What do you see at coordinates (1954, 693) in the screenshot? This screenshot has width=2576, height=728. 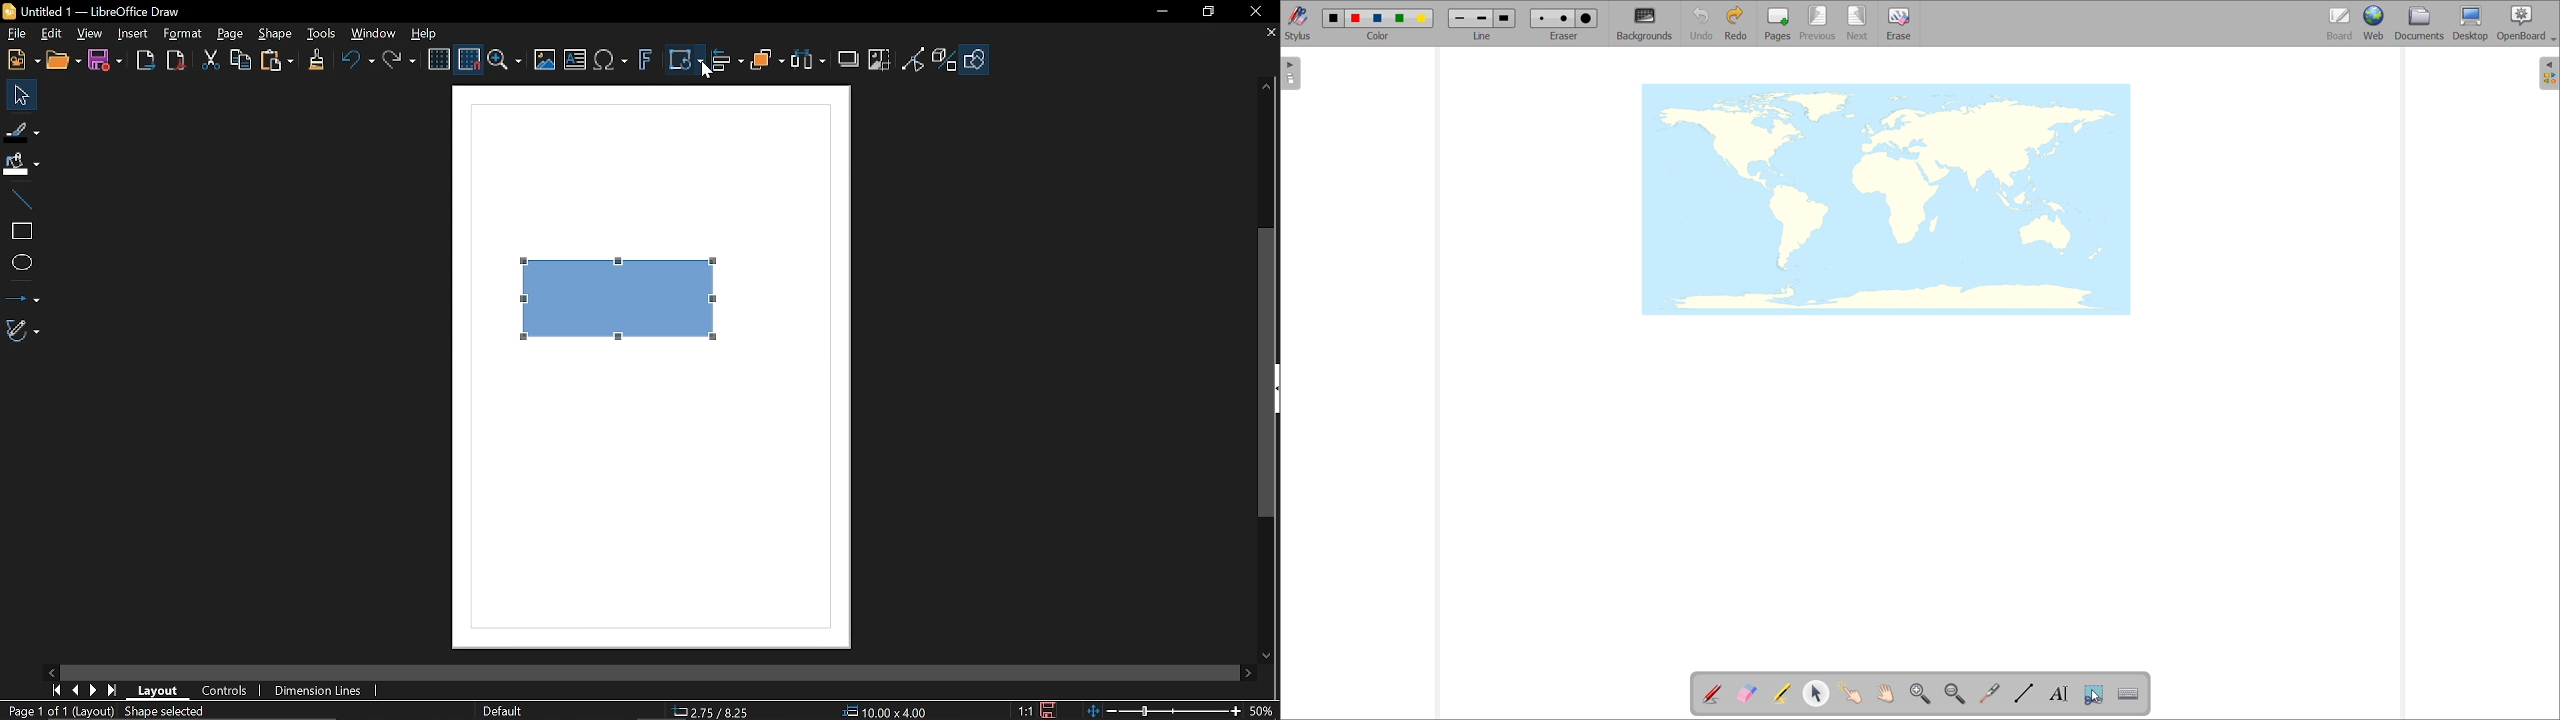 I see `zoom out` at bounding box center [1954, 693].